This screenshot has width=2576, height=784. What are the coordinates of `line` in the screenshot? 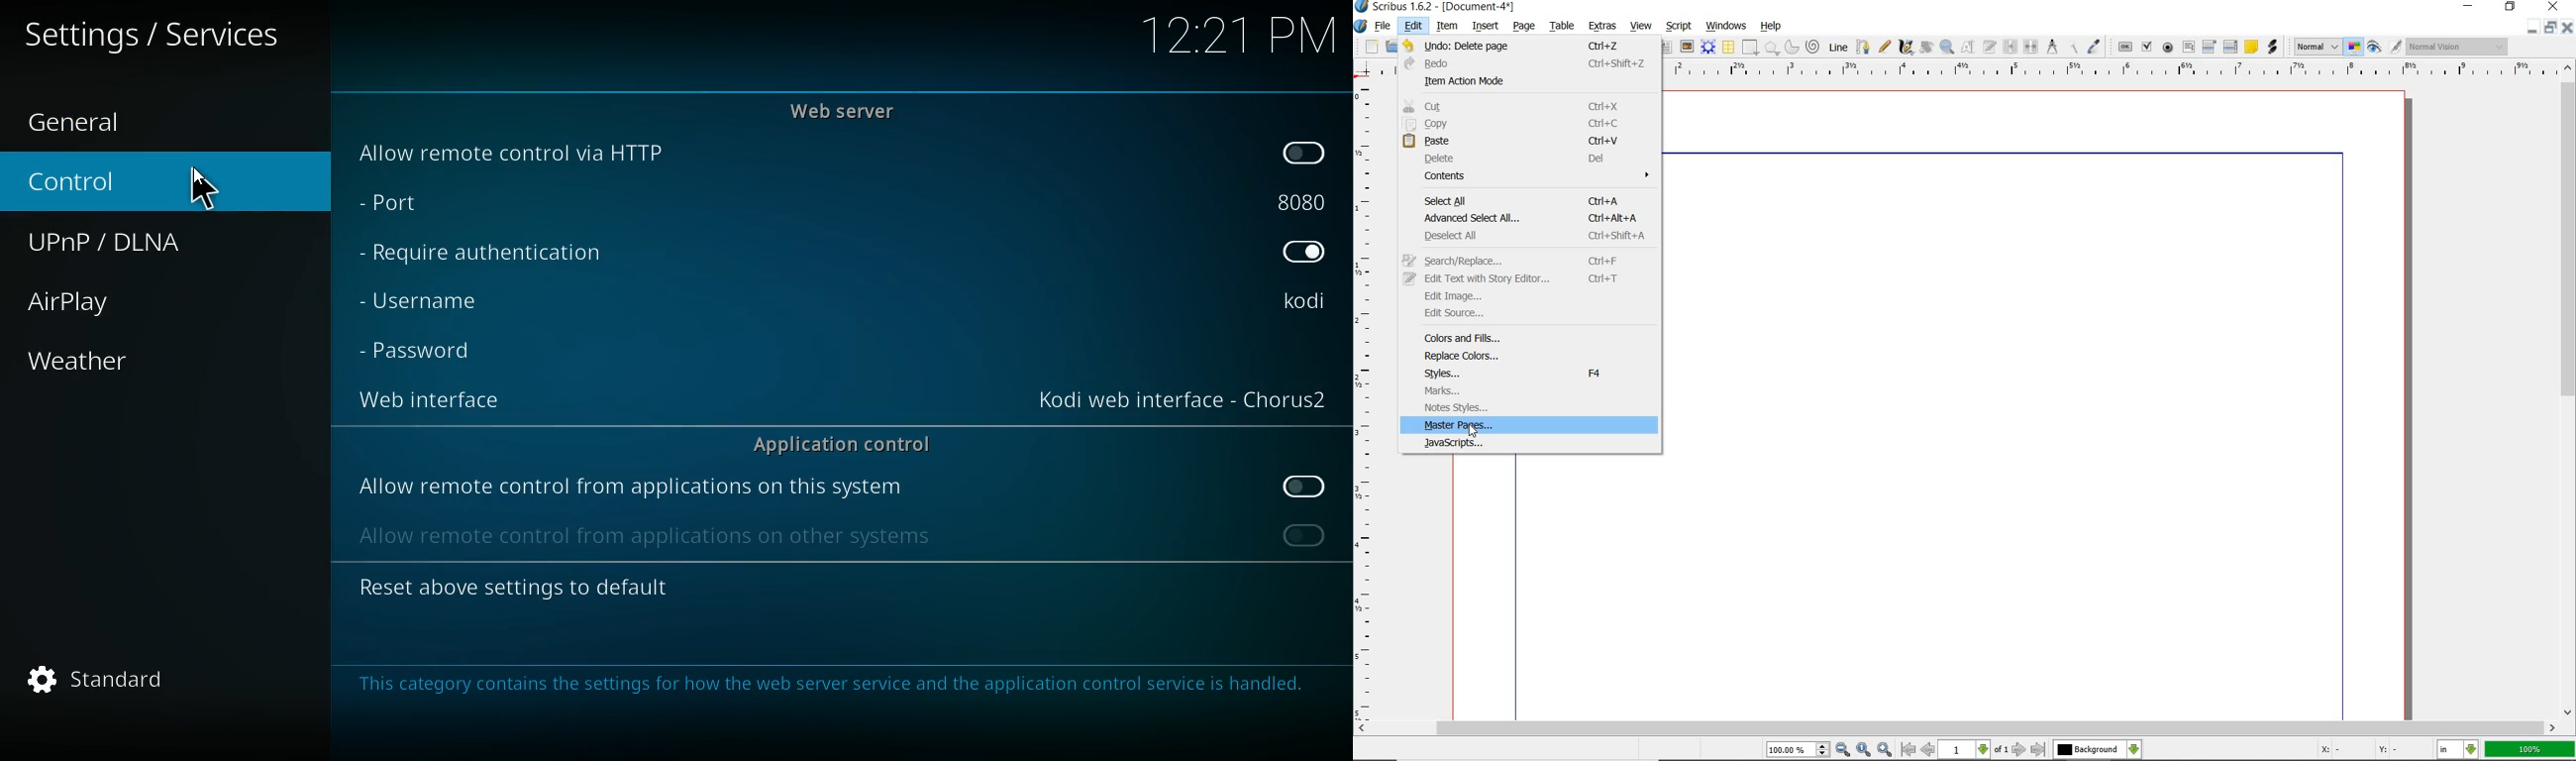 It's located at (1837, 47).